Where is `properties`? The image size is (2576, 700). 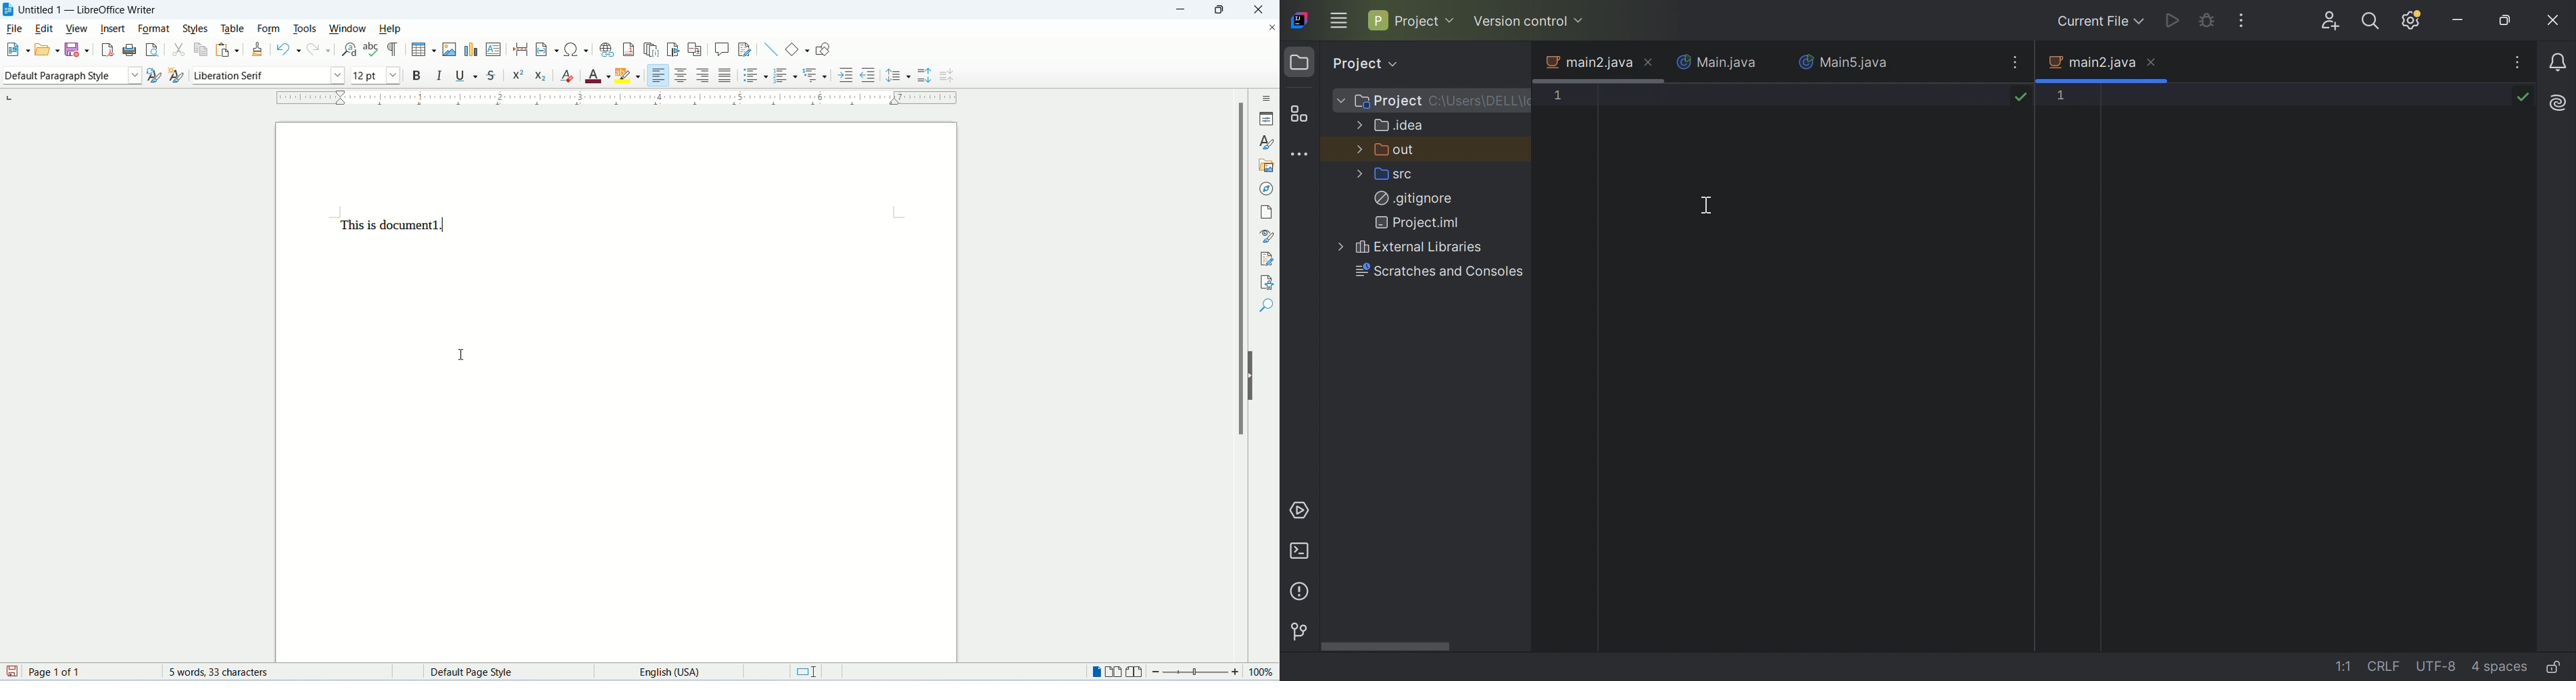 properties is located at coordinates (1267, 119).